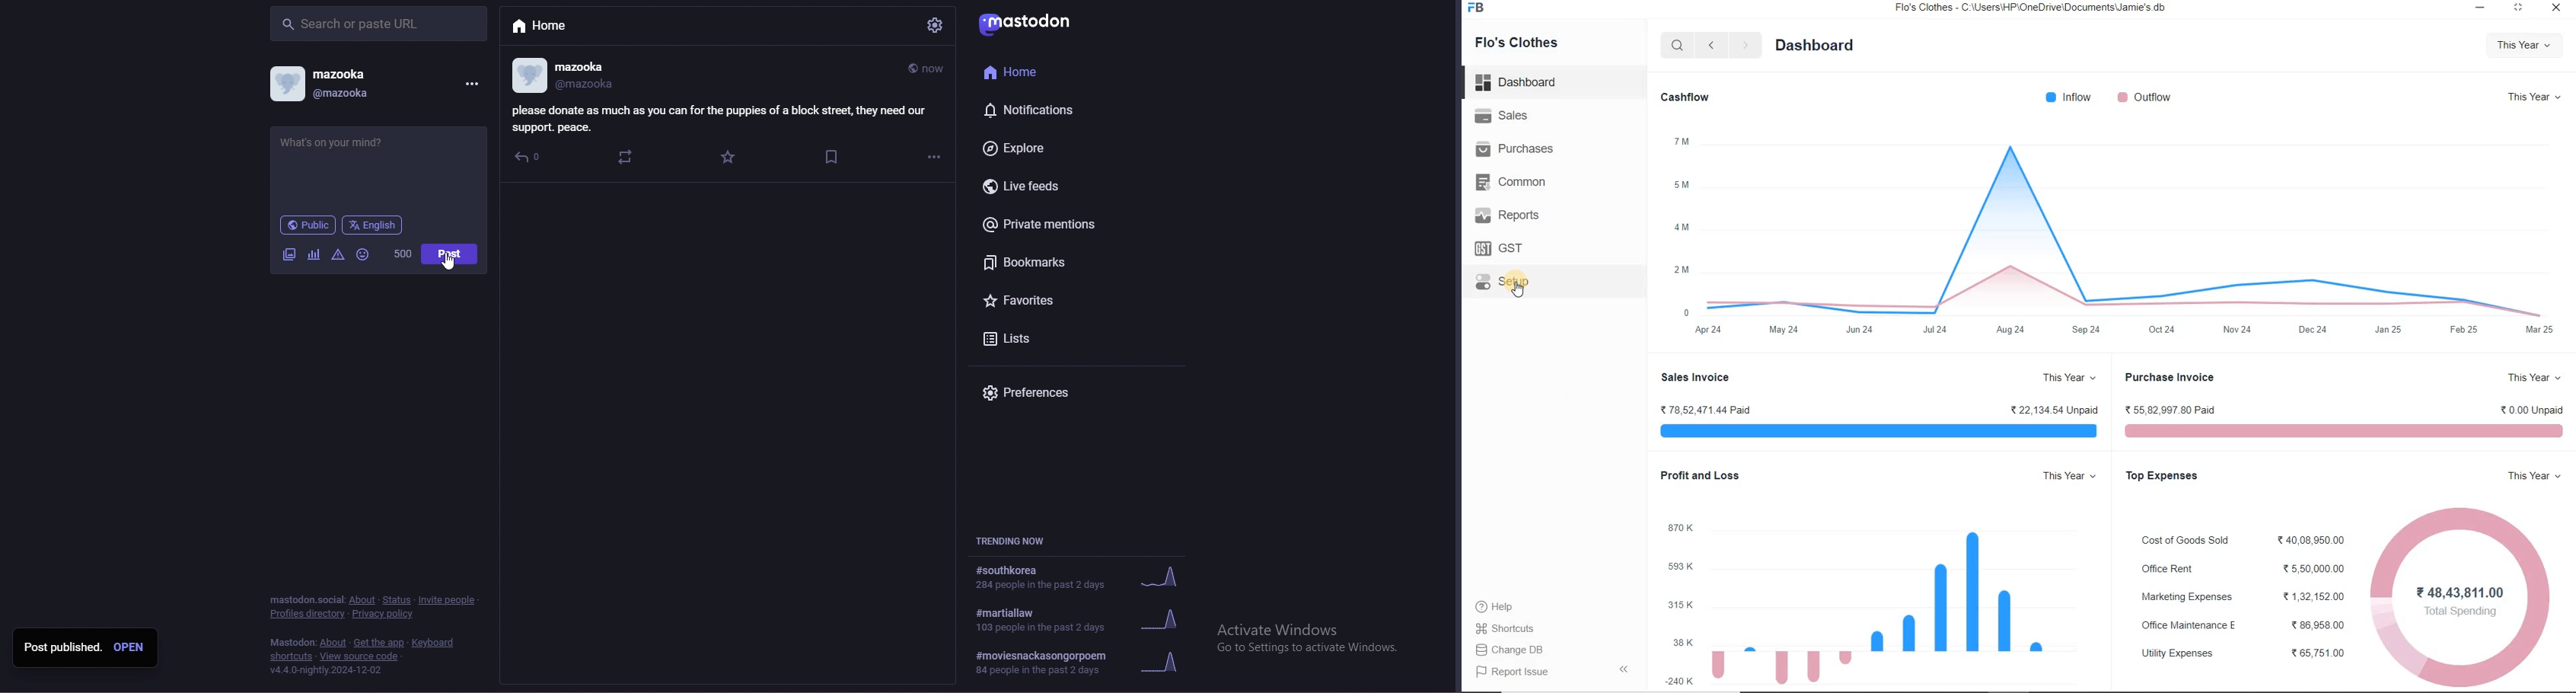 Image resolution: width=2576 pixels, height=700 pixels. What do you see at coordinates (1817, 47) in the screenshot?
I see `Dashboard` at bounding box center [1817, 47].